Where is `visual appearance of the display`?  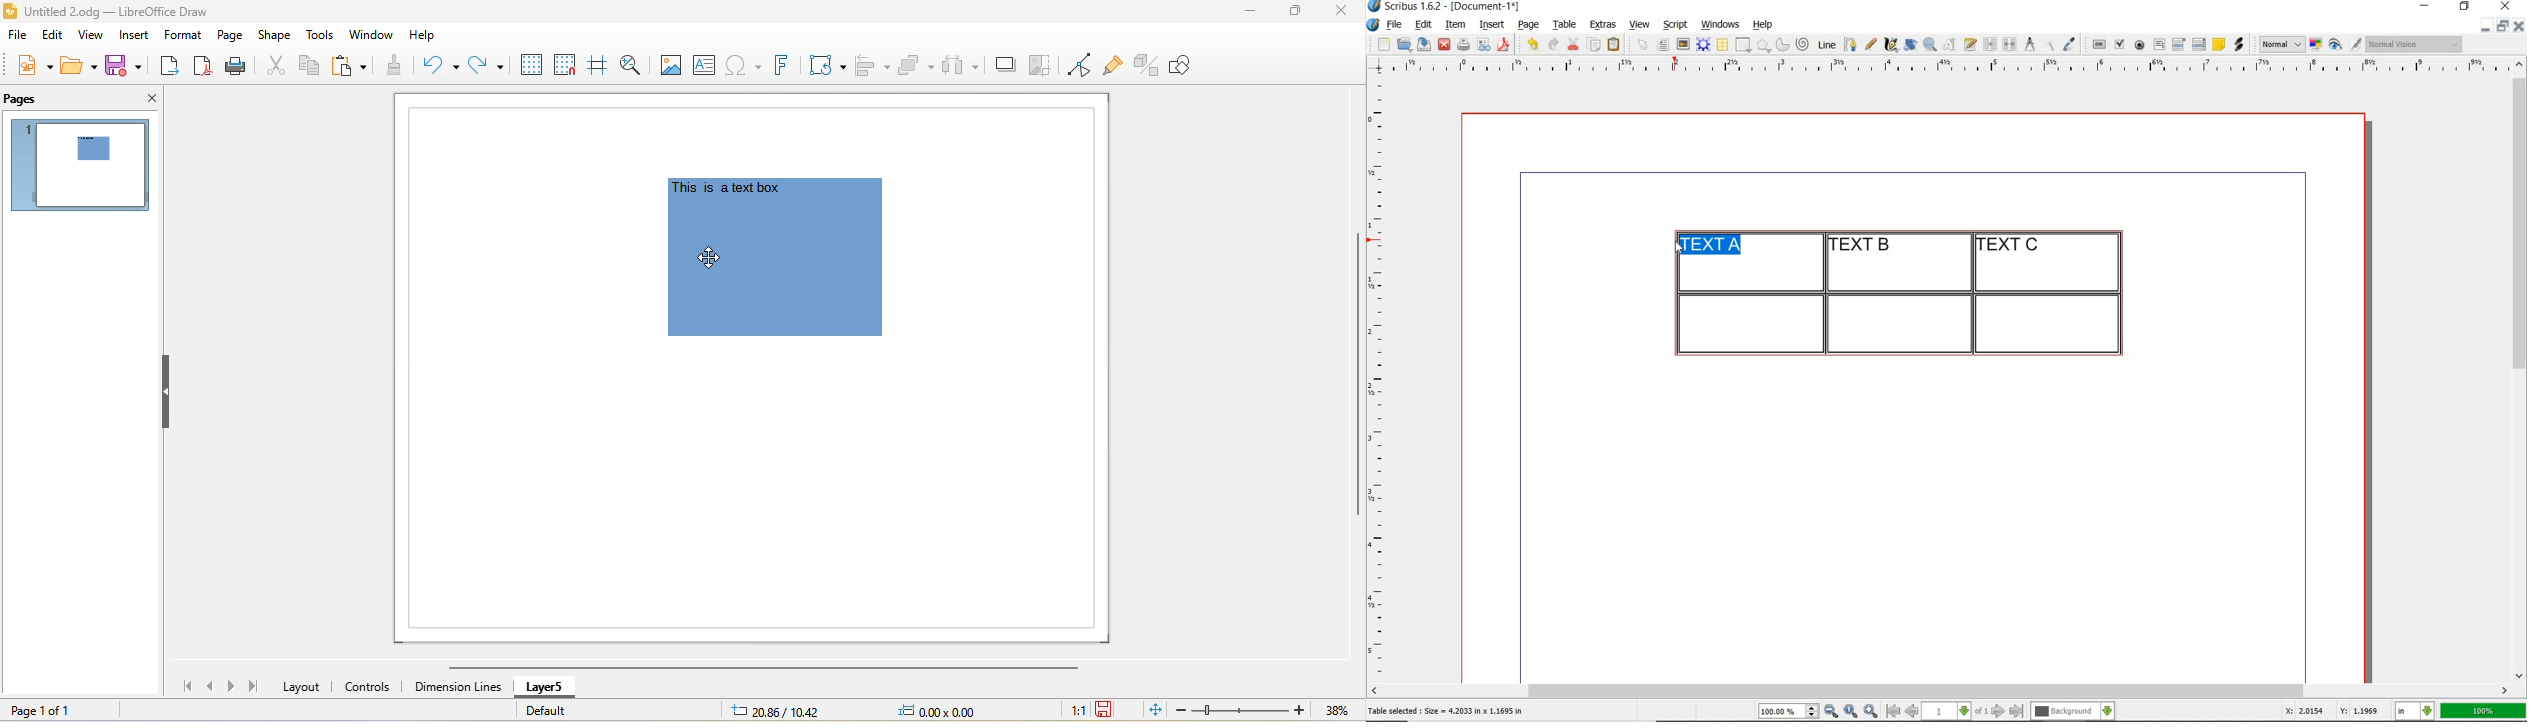
visual appearance of the display is located at coordinates (2416, 44).